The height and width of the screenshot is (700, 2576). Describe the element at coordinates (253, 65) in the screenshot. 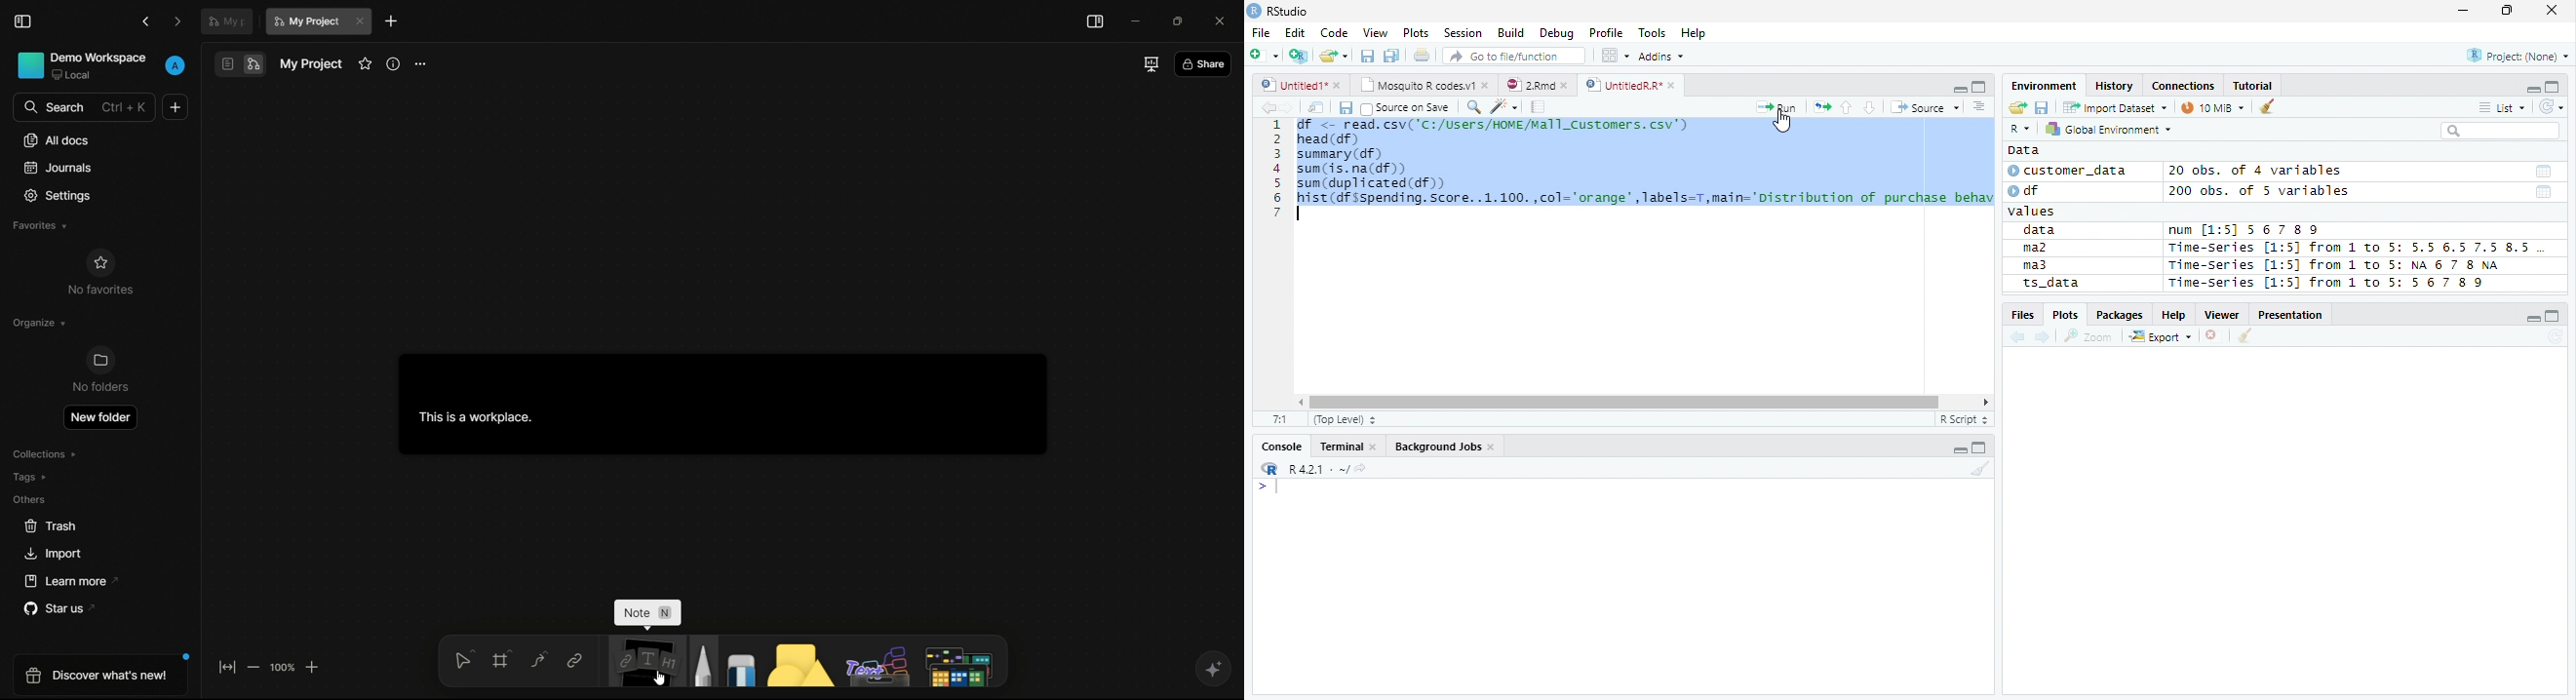

I see `edgeless mode` at that location.